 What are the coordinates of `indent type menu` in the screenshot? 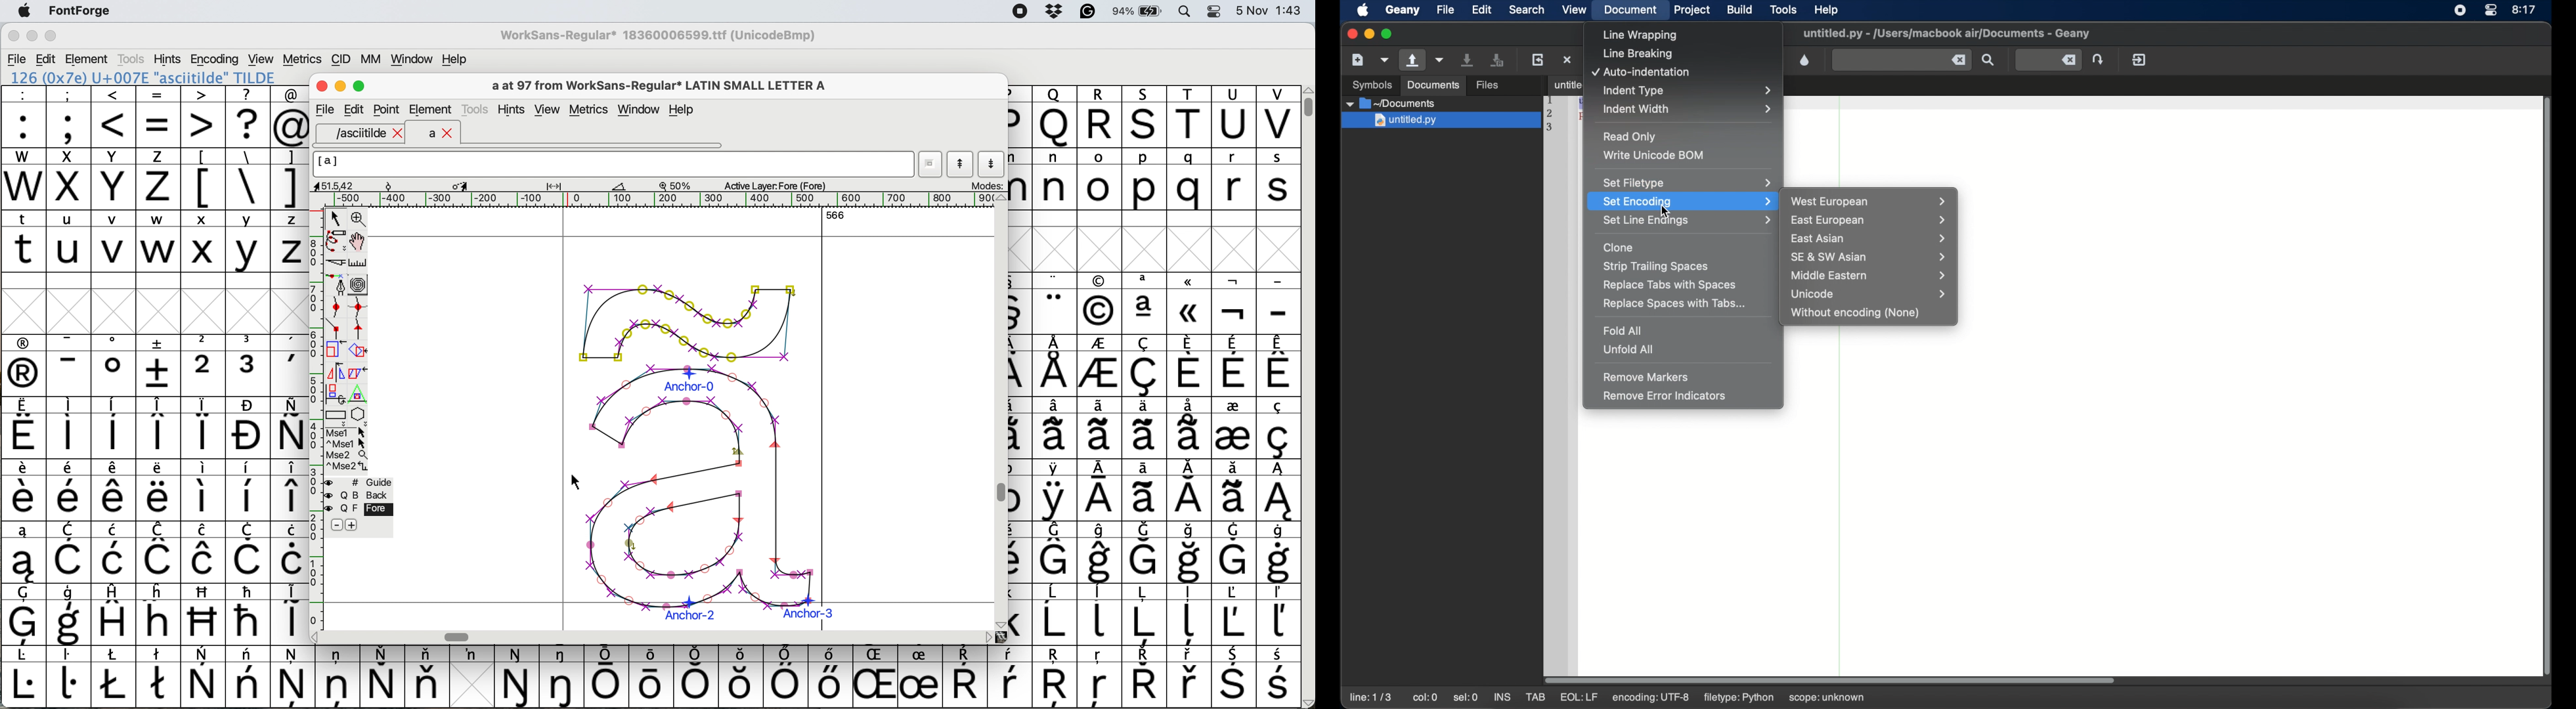 It's located at (1690, 91).